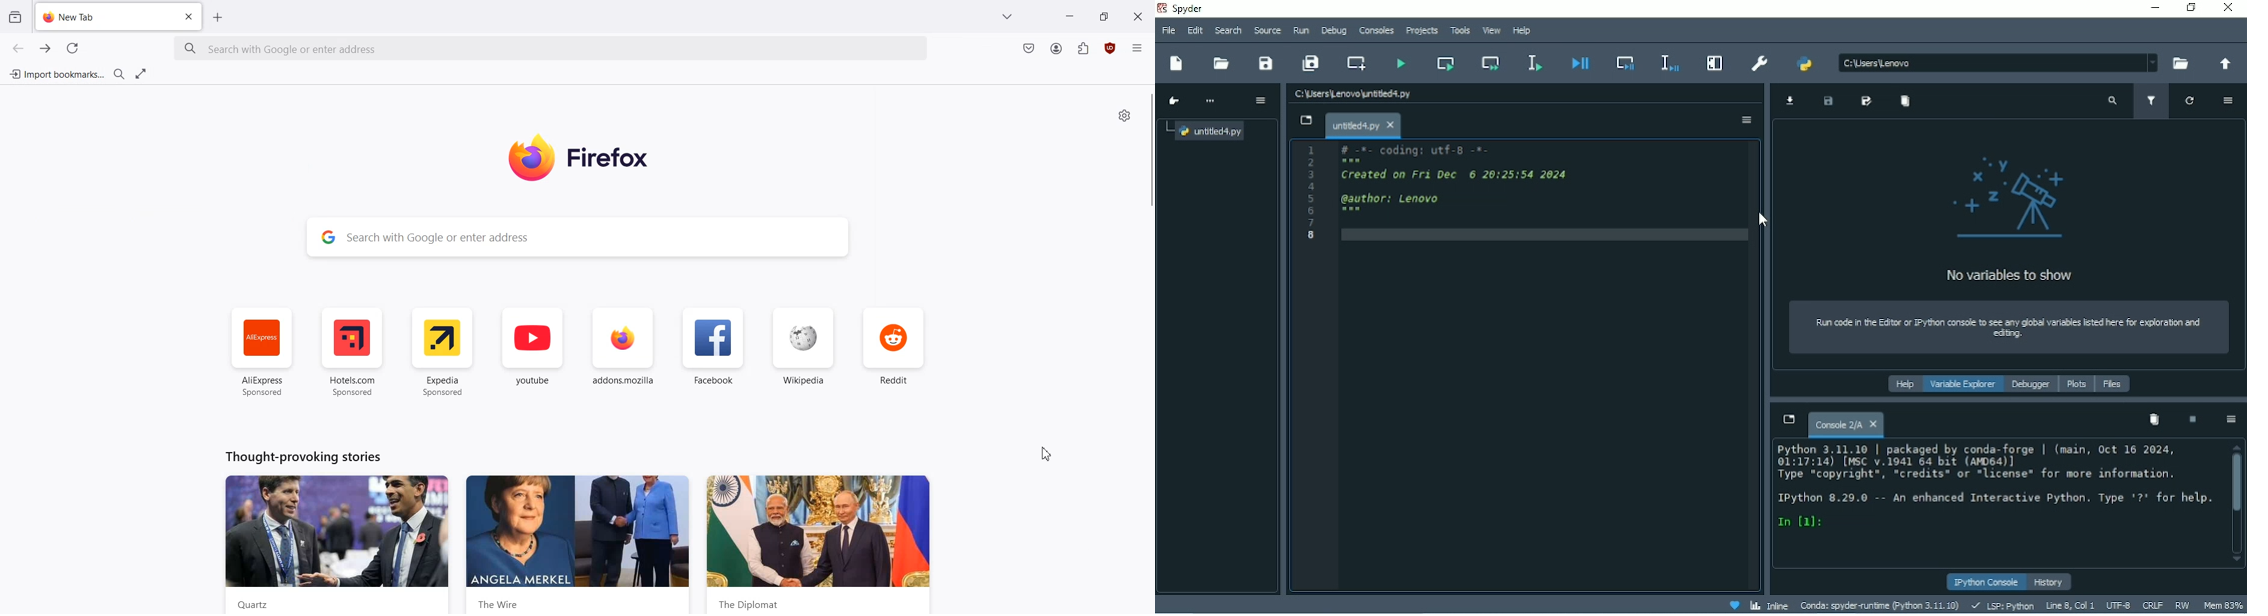 This screenshot has width=2268, height=616. I want to click on Minimize, so click(1071, 16).